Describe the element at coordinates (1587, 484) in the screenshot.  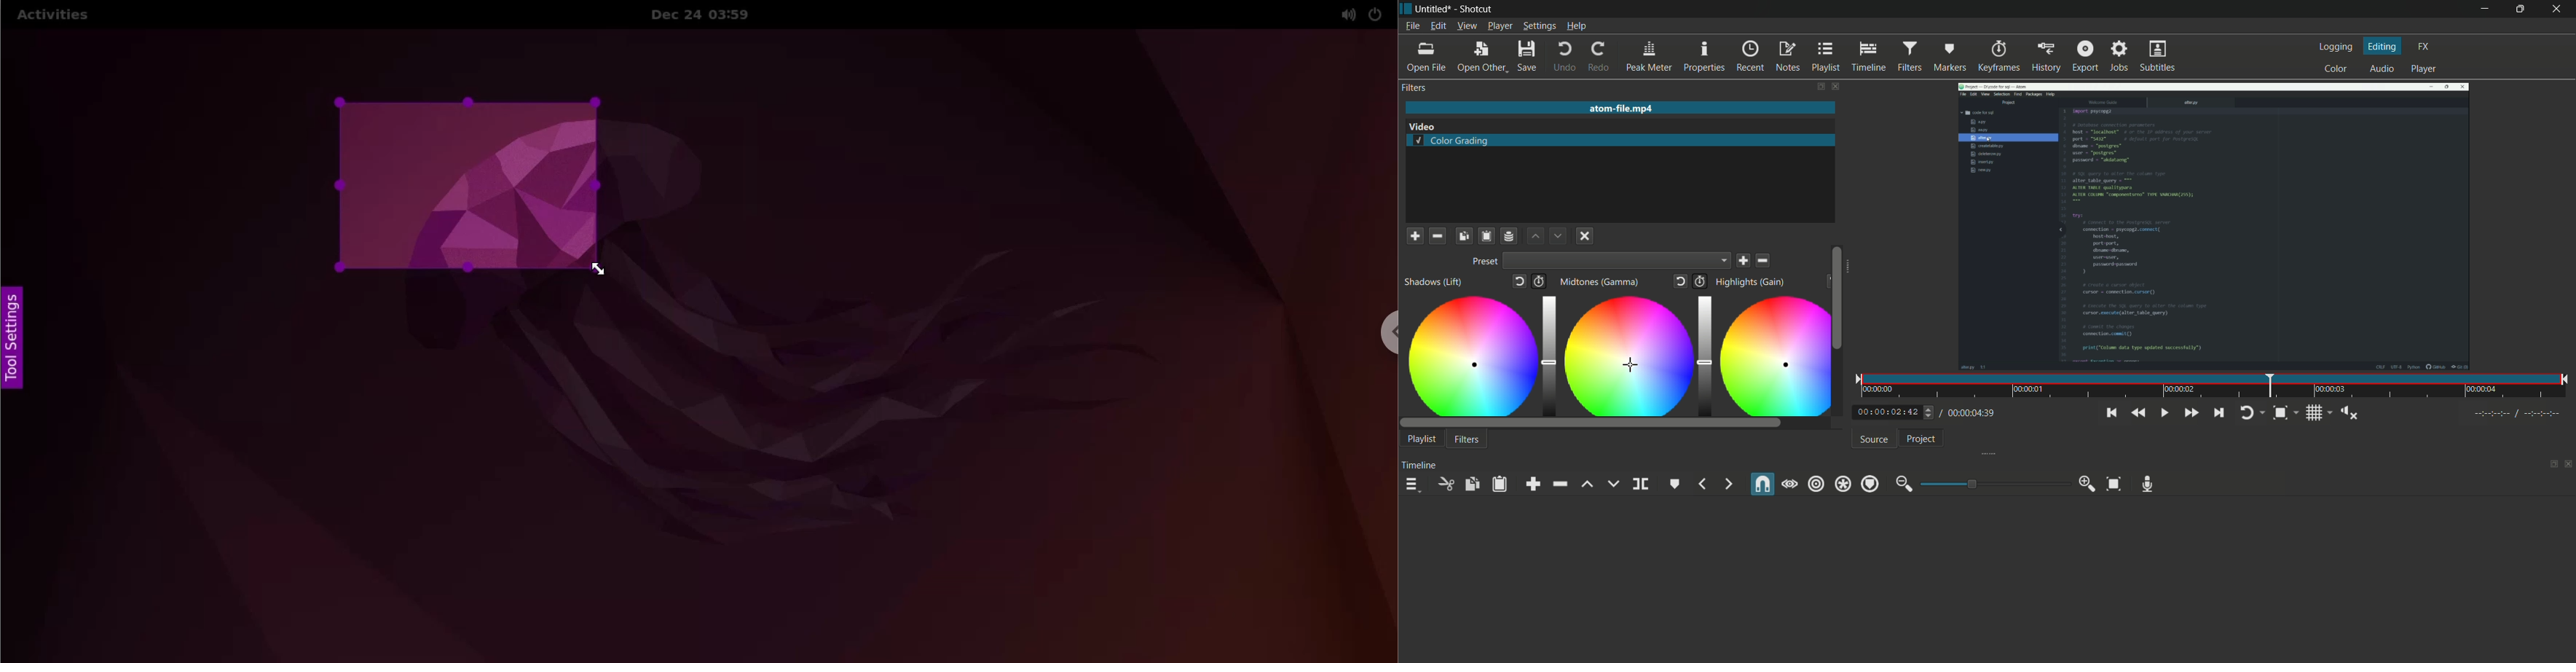
I see `lift` at that location.